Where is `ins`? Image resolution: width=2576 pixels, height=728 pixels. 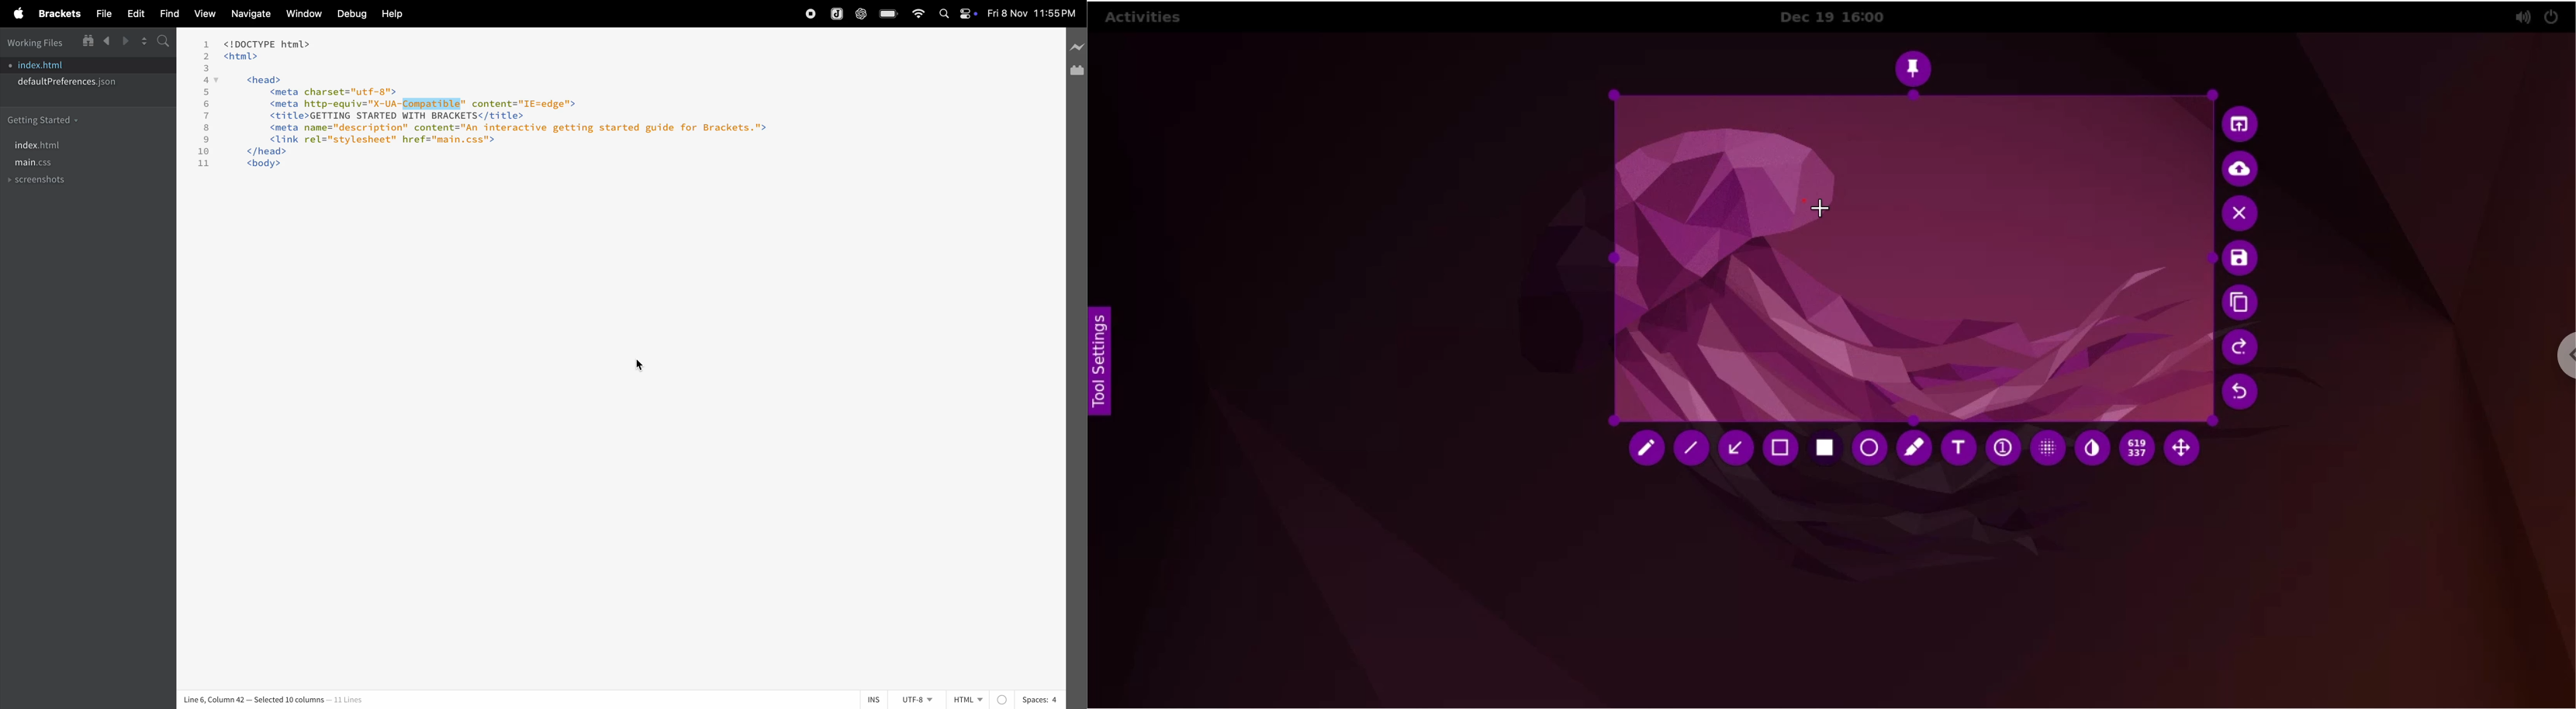
ins is located at coordinates (875, 699).